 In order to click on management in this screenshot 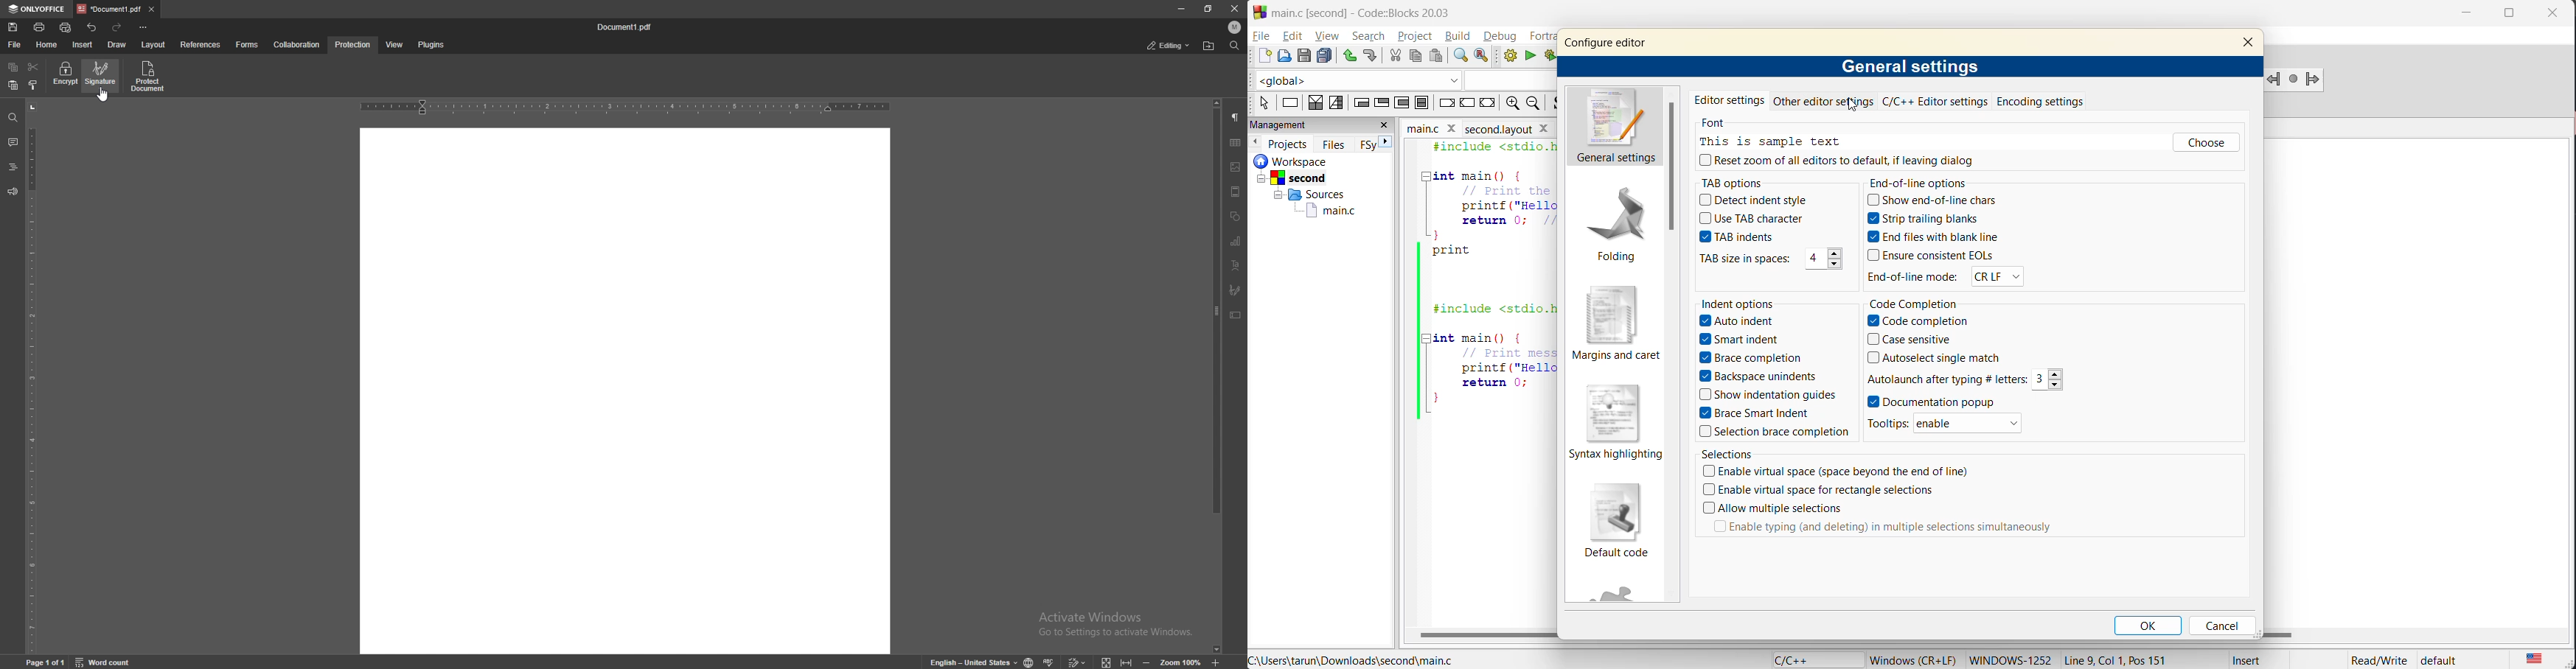, I will do `click(1309, 125)`.